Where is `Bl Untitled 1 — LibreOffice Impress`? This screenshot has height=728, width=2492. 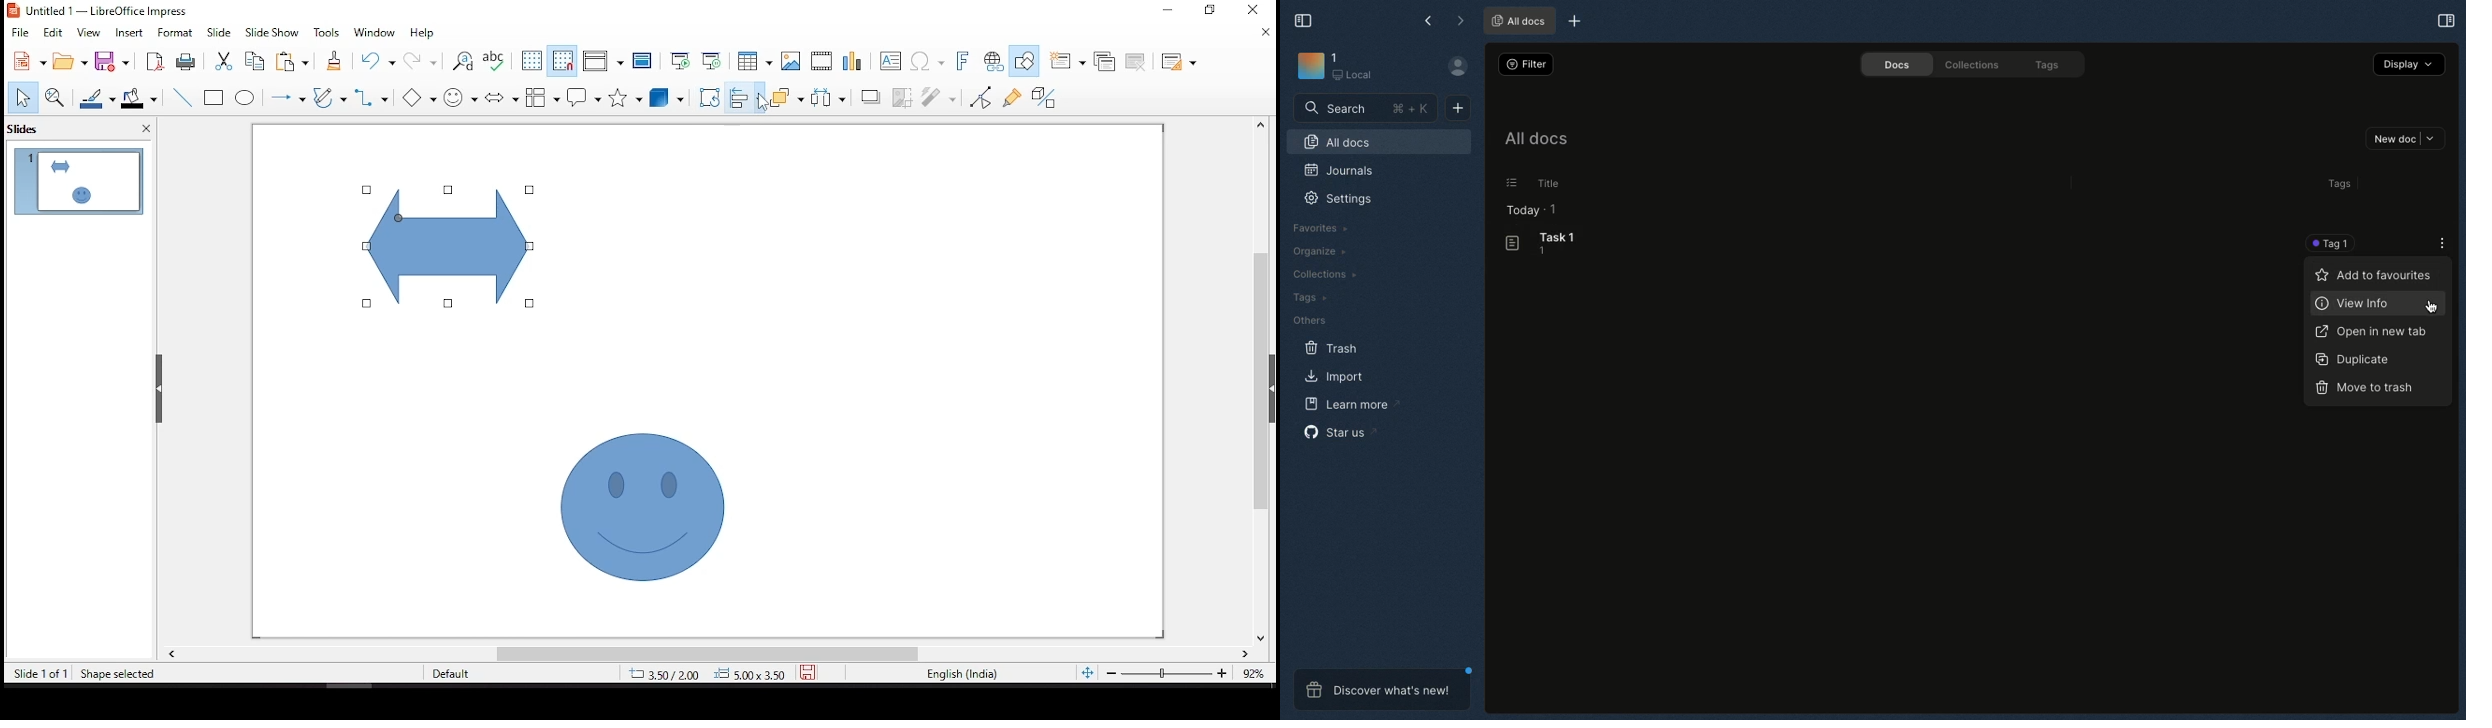
Bl Untitled 1 — LibreOffice Impress is located at coordinates (98, 10).